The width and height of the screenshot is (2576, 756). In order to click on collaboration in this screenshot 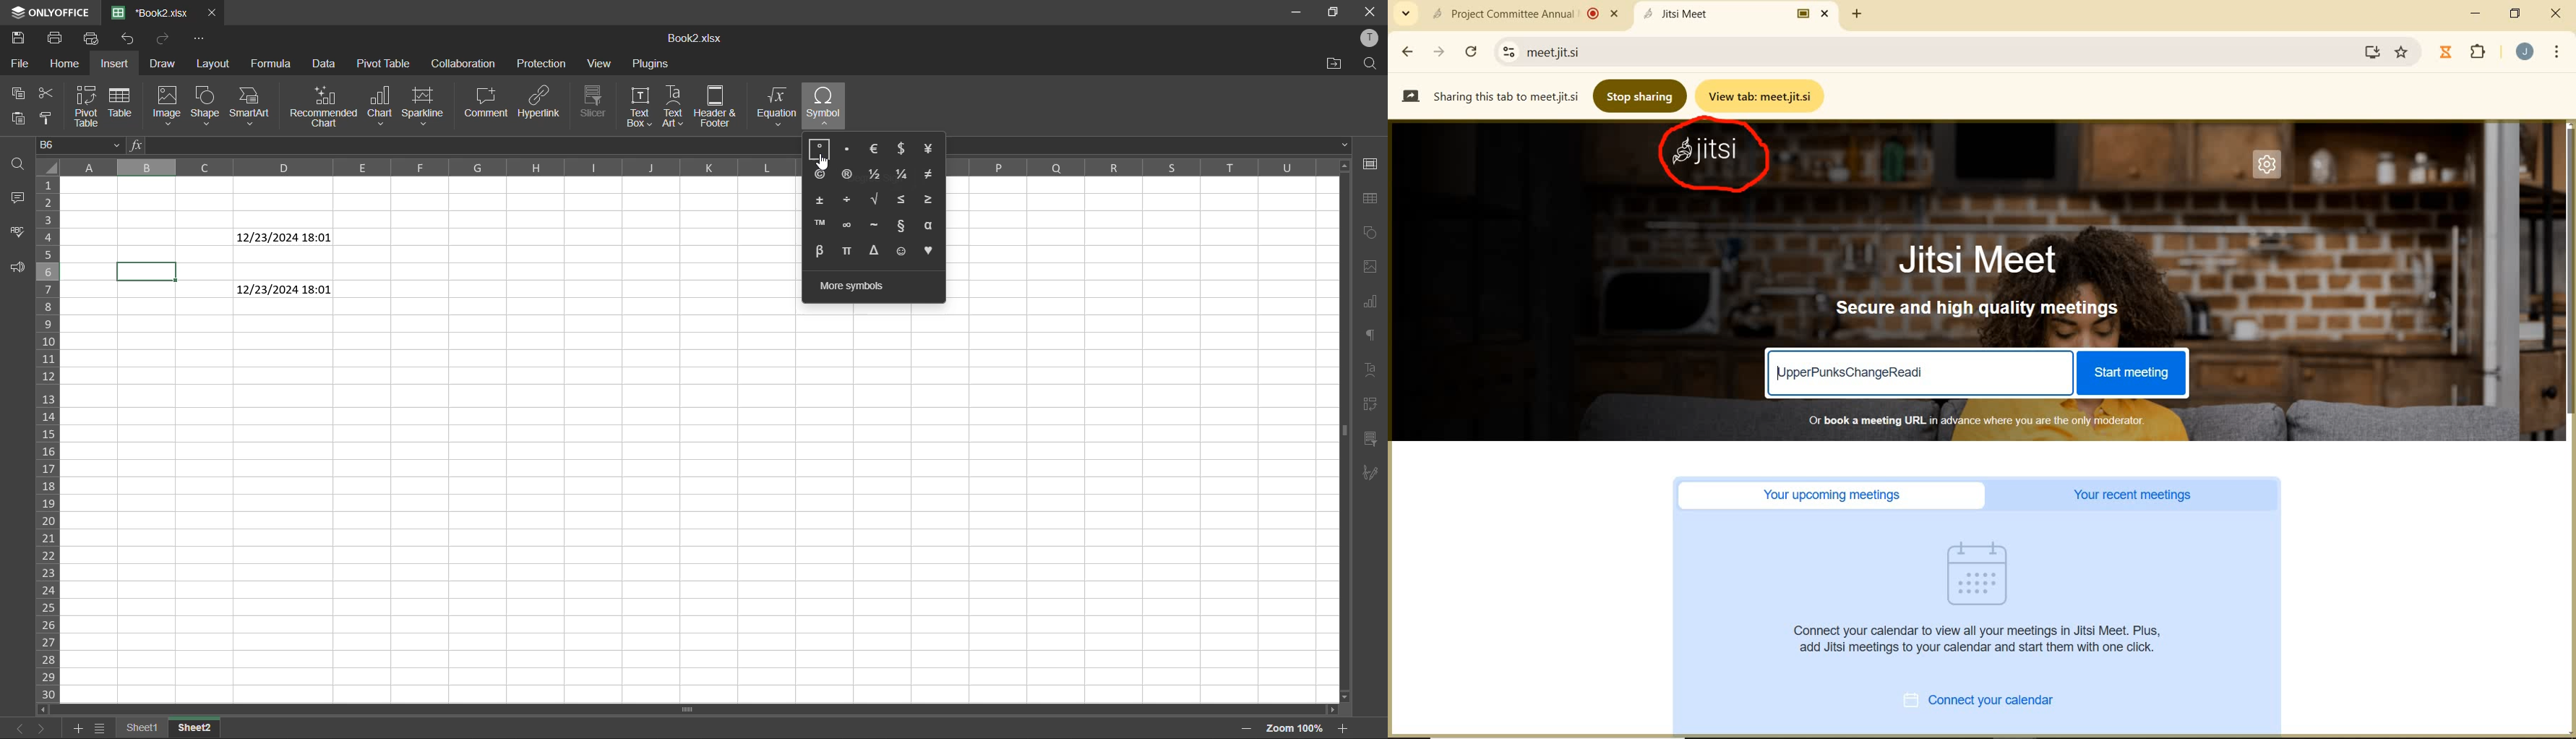, I will do `click(464, 64)`.